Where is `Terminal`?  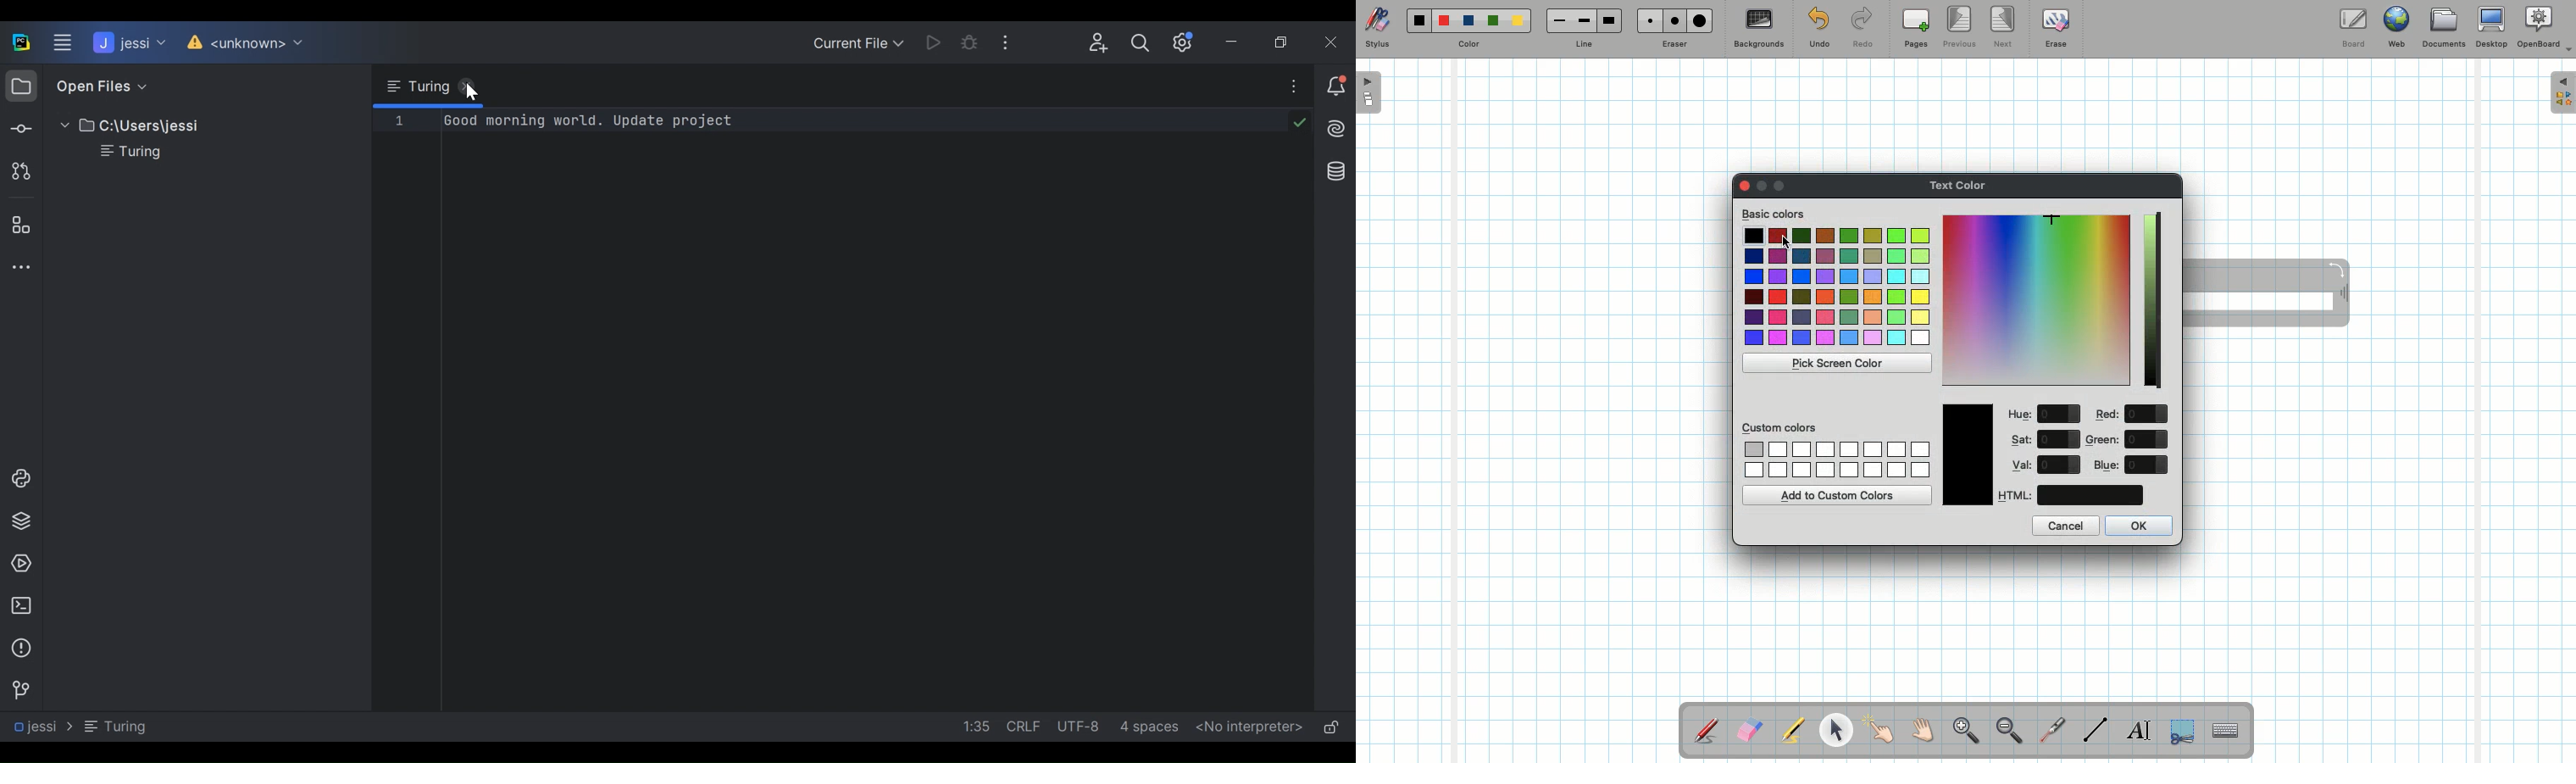
Terminal is located at coordinates (18, 606).